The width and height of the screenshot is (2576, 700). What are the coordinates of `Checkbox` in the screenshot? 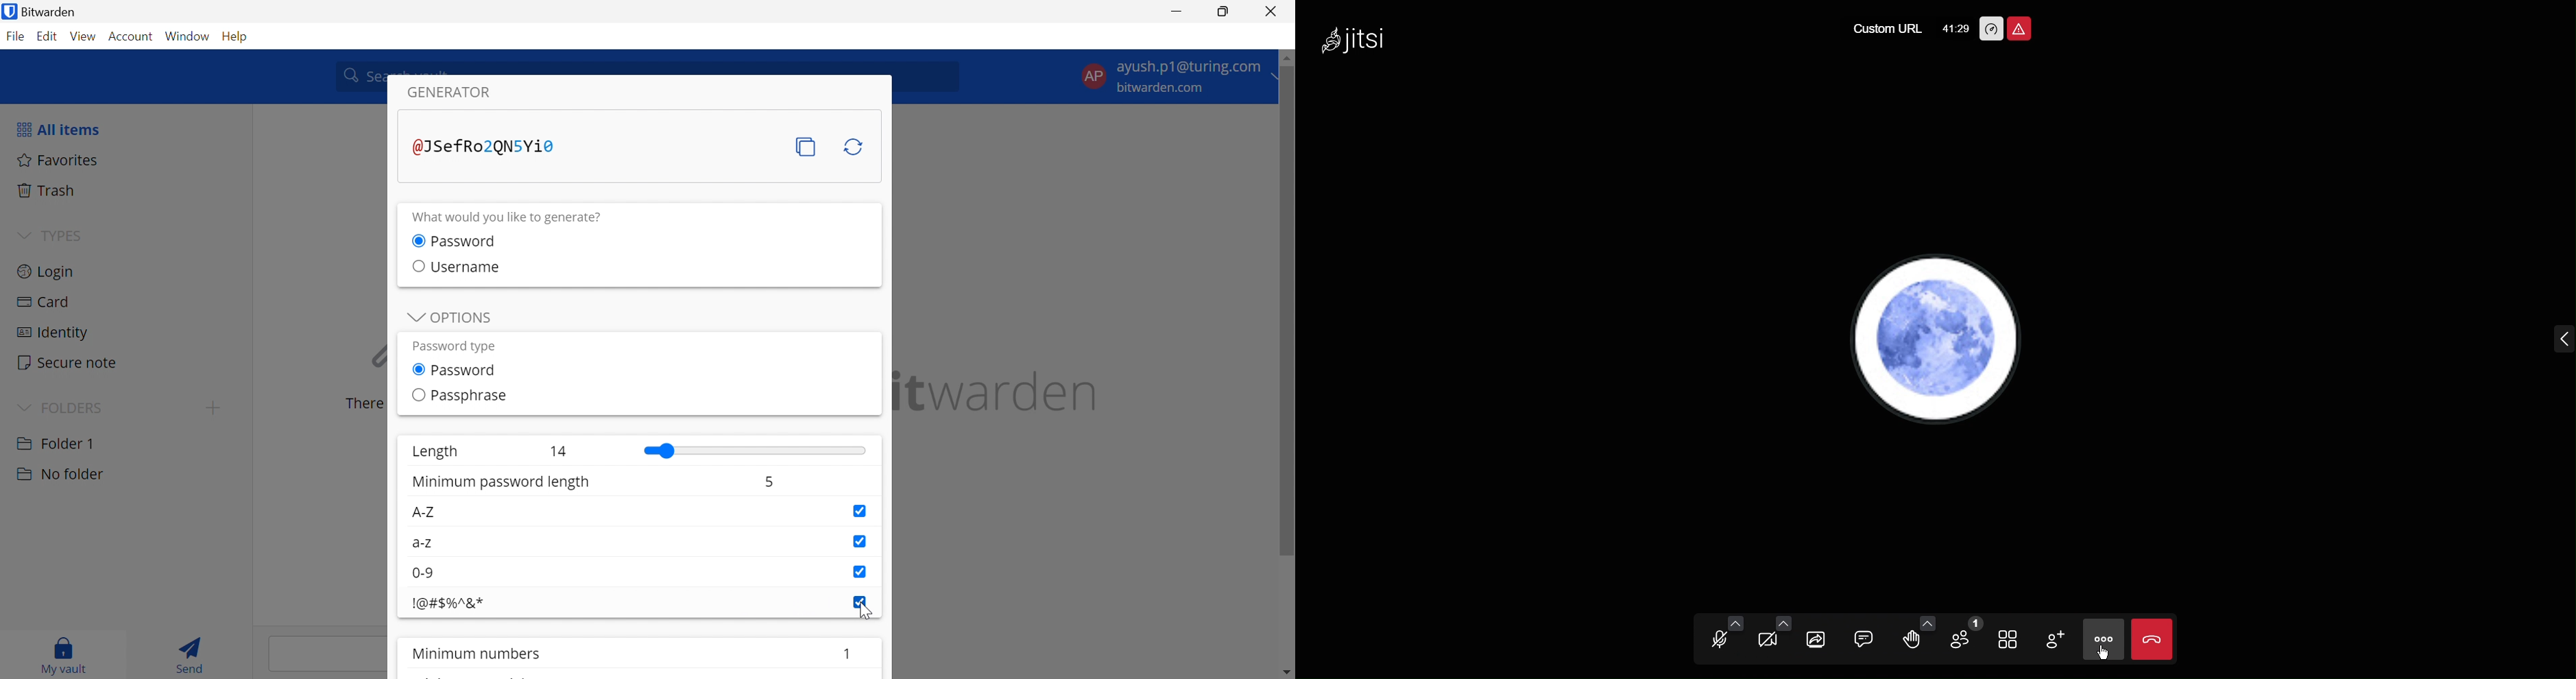 It's located at (414, 265).